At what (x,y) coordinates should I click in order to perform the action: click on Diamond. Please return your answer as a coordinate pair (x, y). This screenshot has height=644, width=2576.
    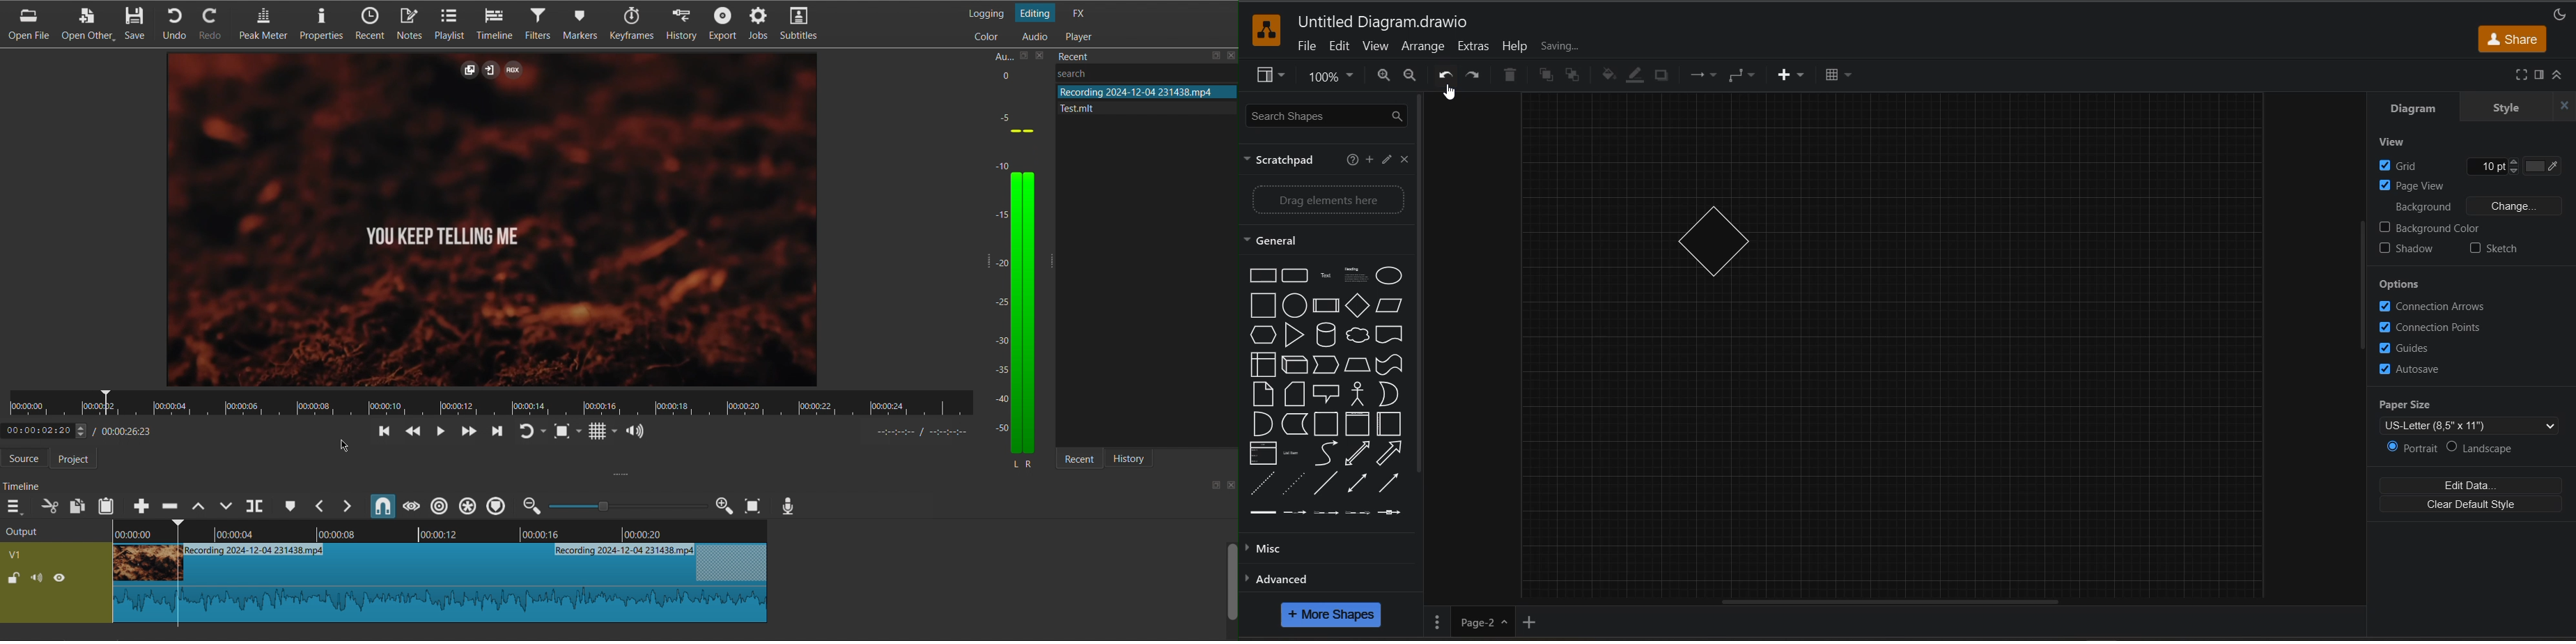
    Looking at the image, I should click on (1359, 305).